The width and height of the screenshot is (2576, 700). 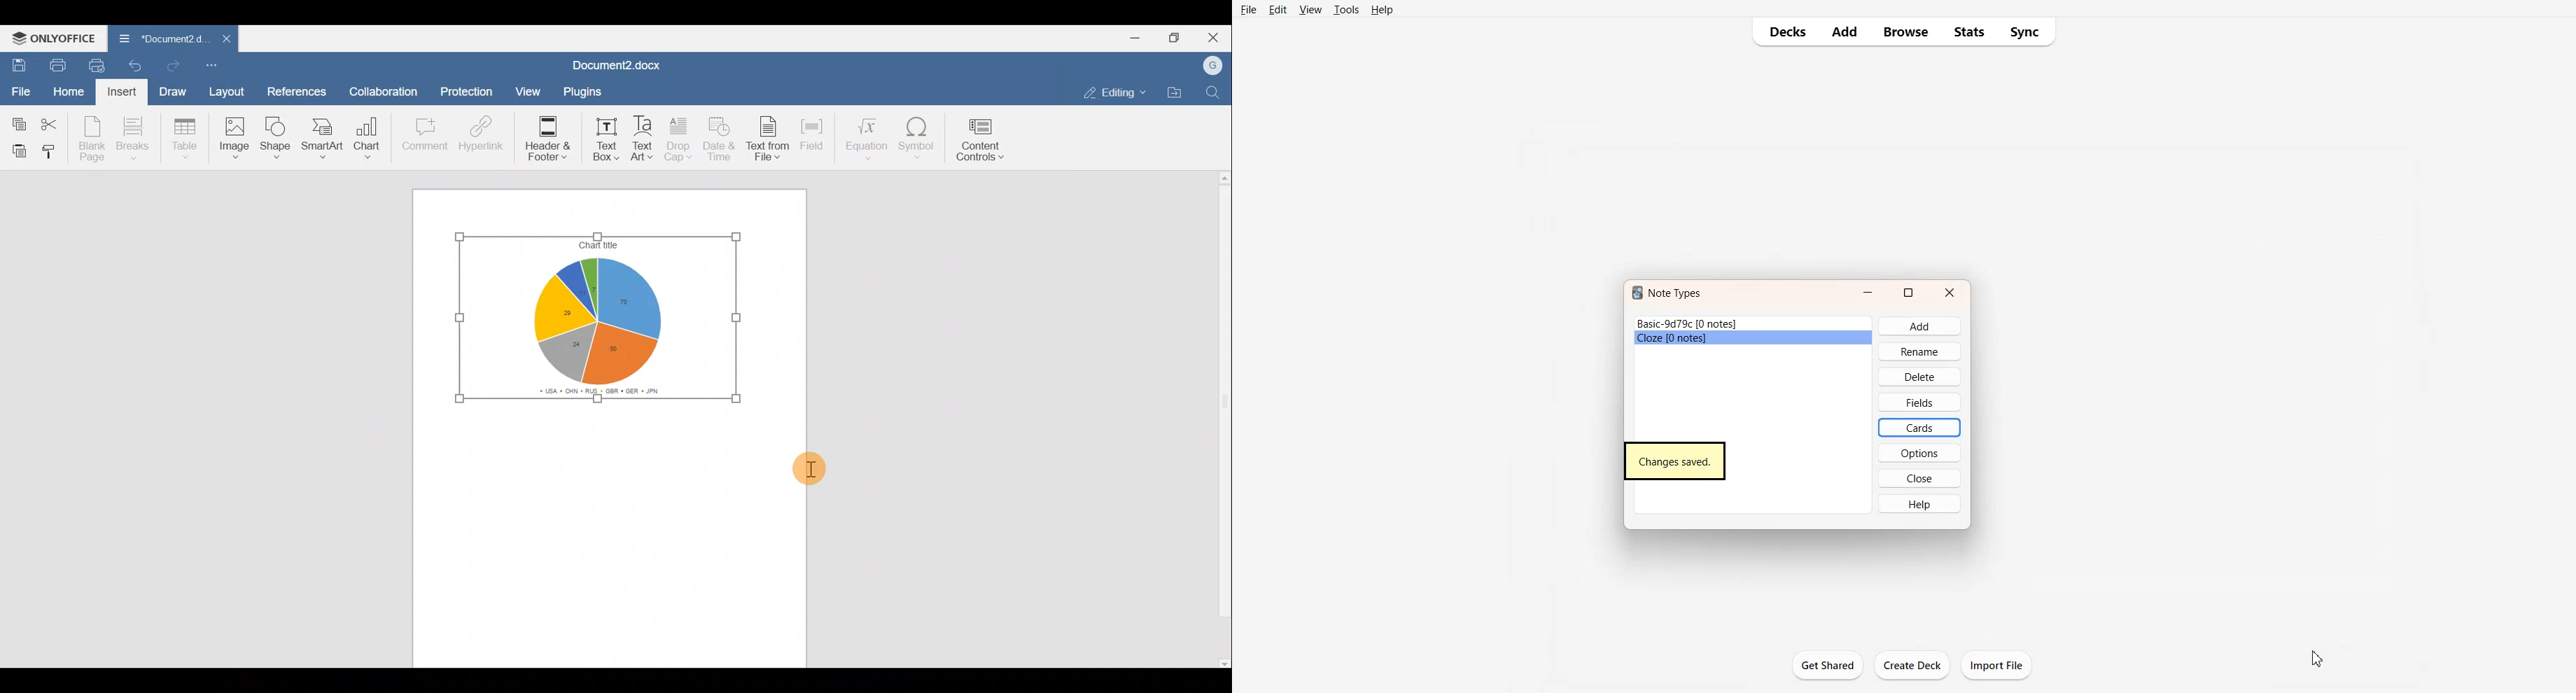 I want to click on Browse, so click(x=1905, y=32).